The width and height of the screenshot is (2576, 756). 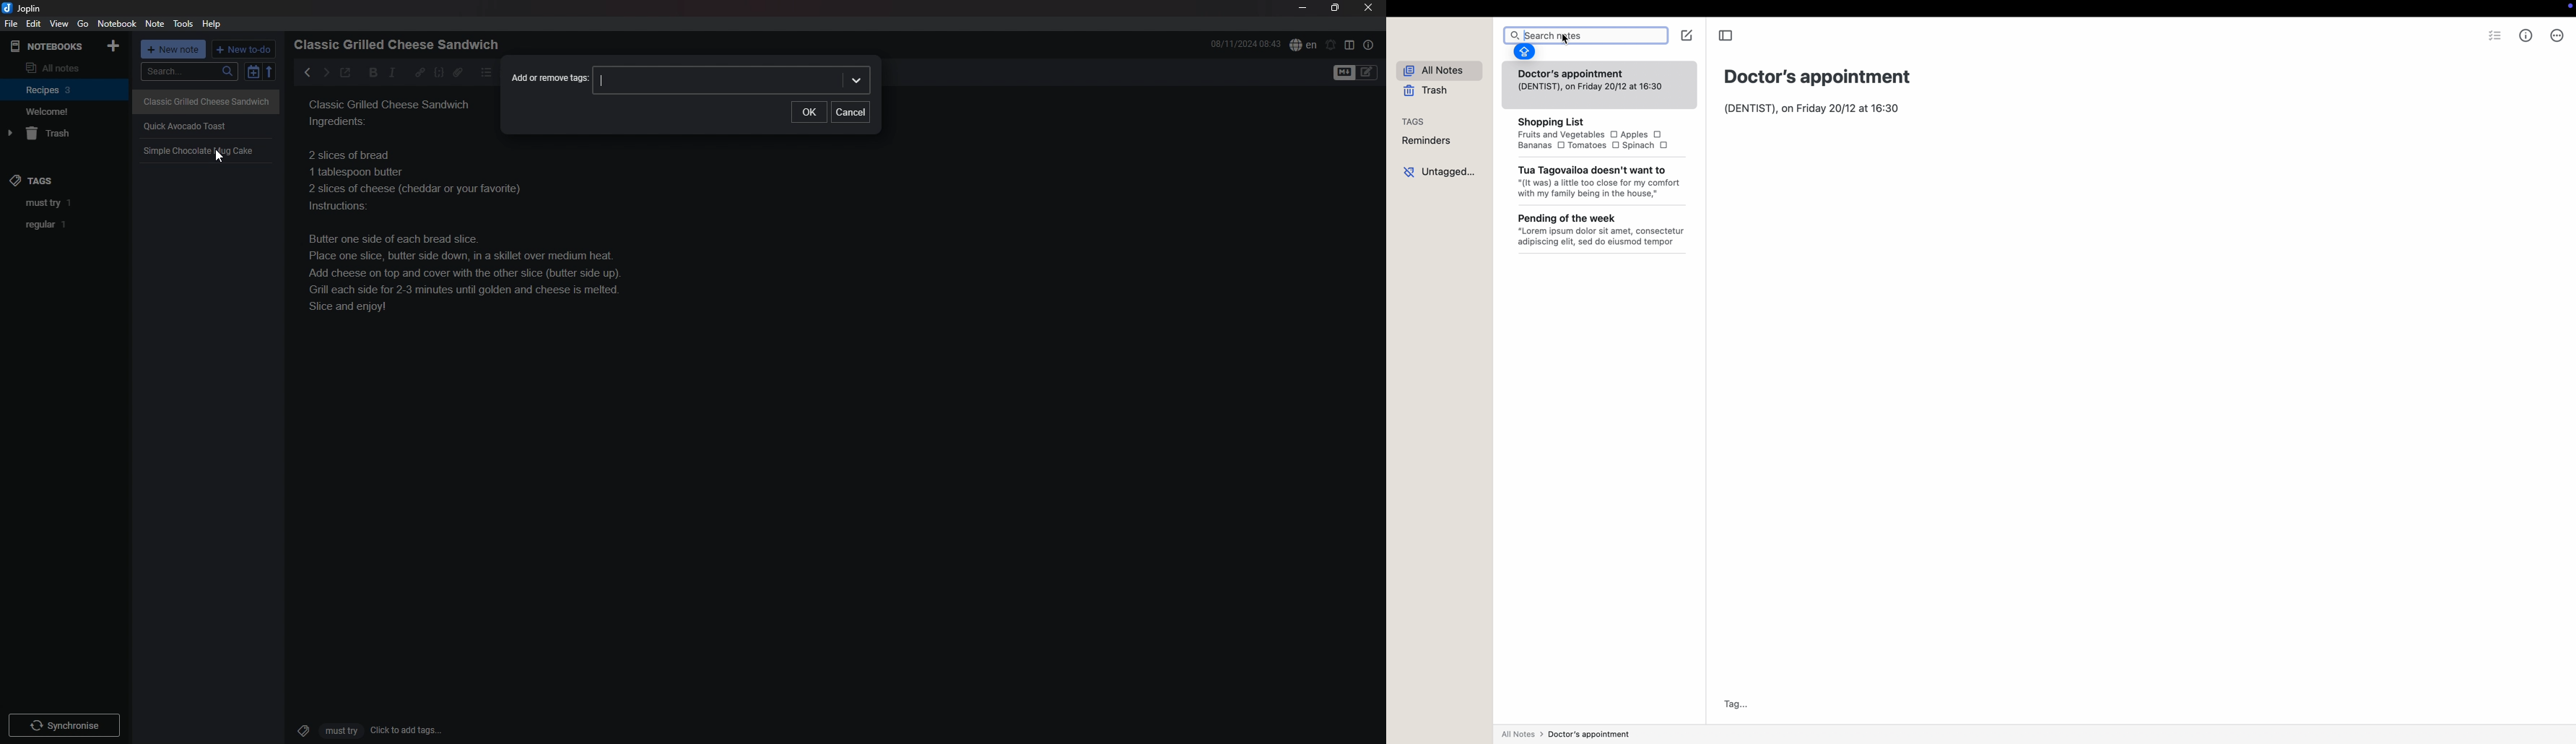 I want to click on code, so click(x=438, y=72).